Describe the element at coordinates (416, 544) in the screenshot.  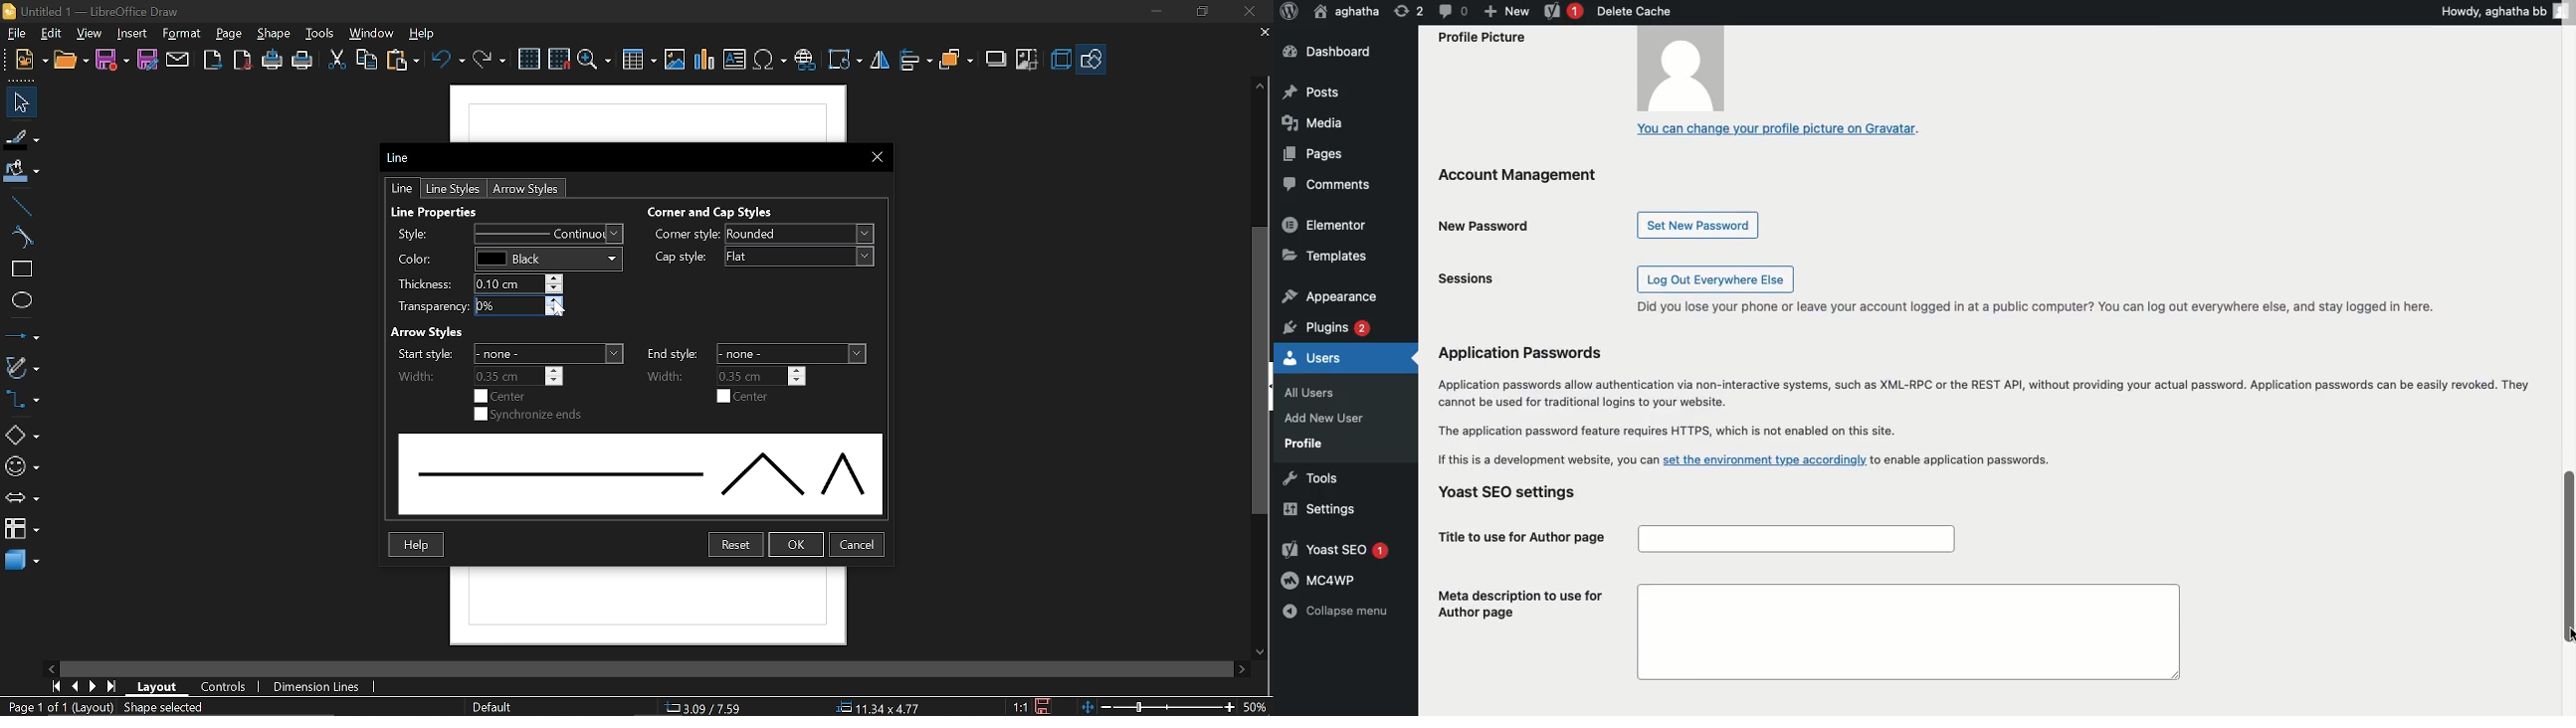
I see `Help` at that location.